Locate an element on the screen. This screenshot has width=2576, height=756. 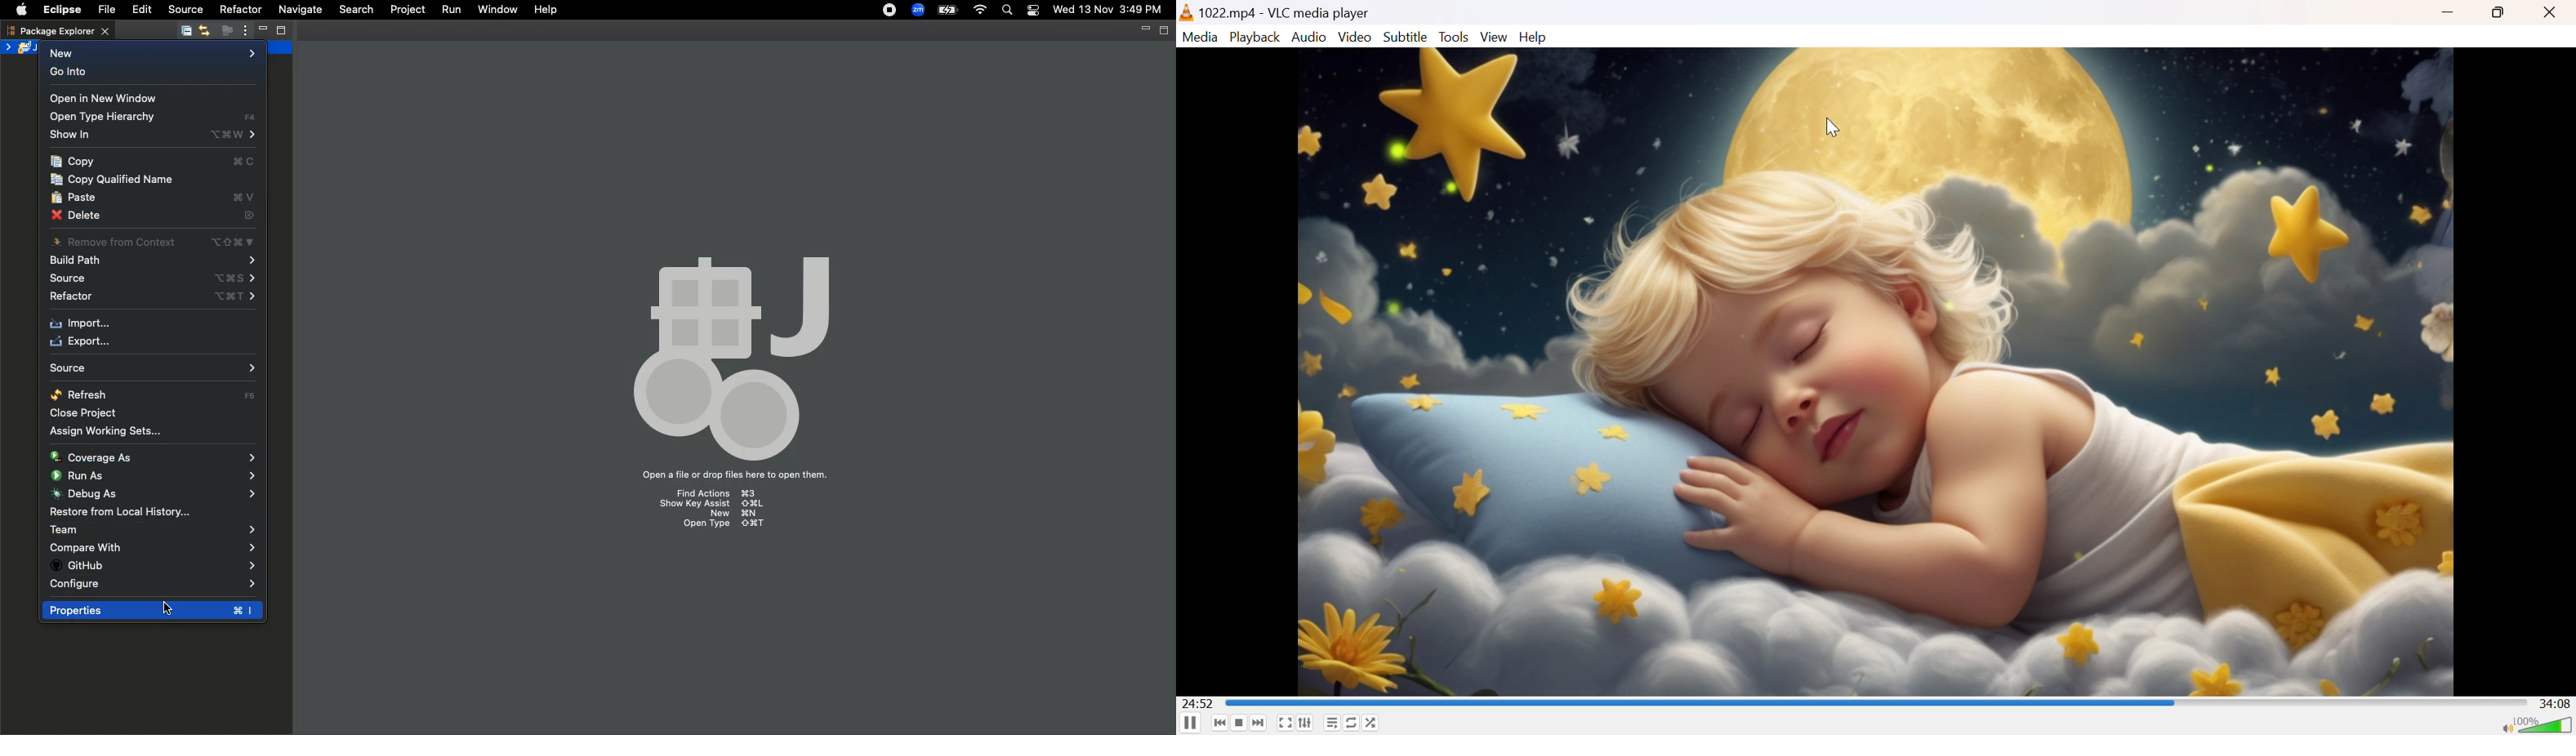
video is located at coordinates (1875, 372).